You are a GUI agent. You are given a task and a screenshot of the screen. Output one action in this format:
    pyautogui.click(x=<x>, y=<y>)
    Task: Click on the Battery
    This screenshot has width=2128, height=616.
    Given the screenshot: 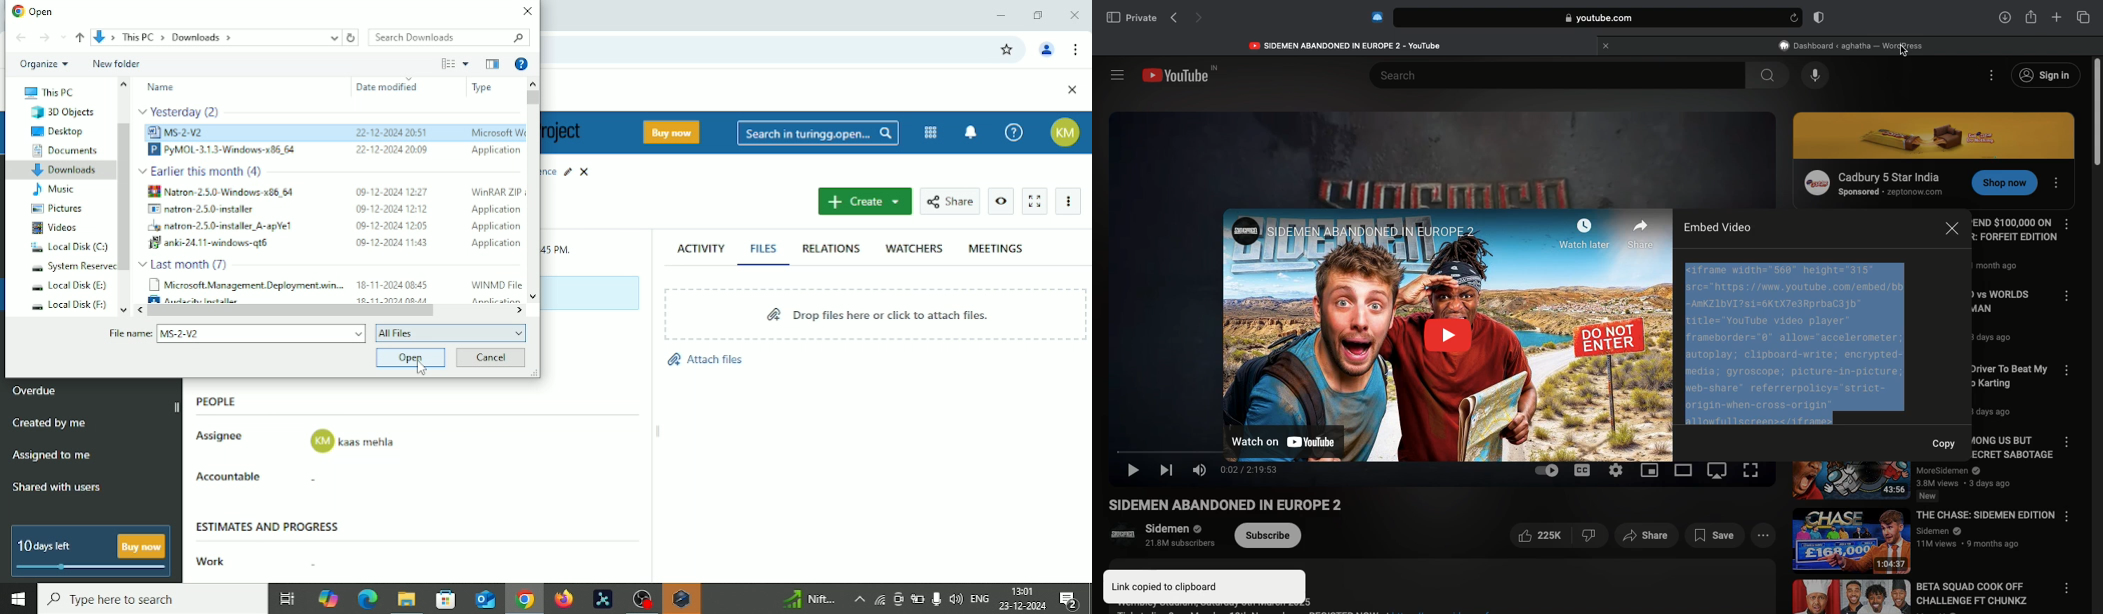 What is the action you would take?
    pyautogui.click(x=918, y=600)
    